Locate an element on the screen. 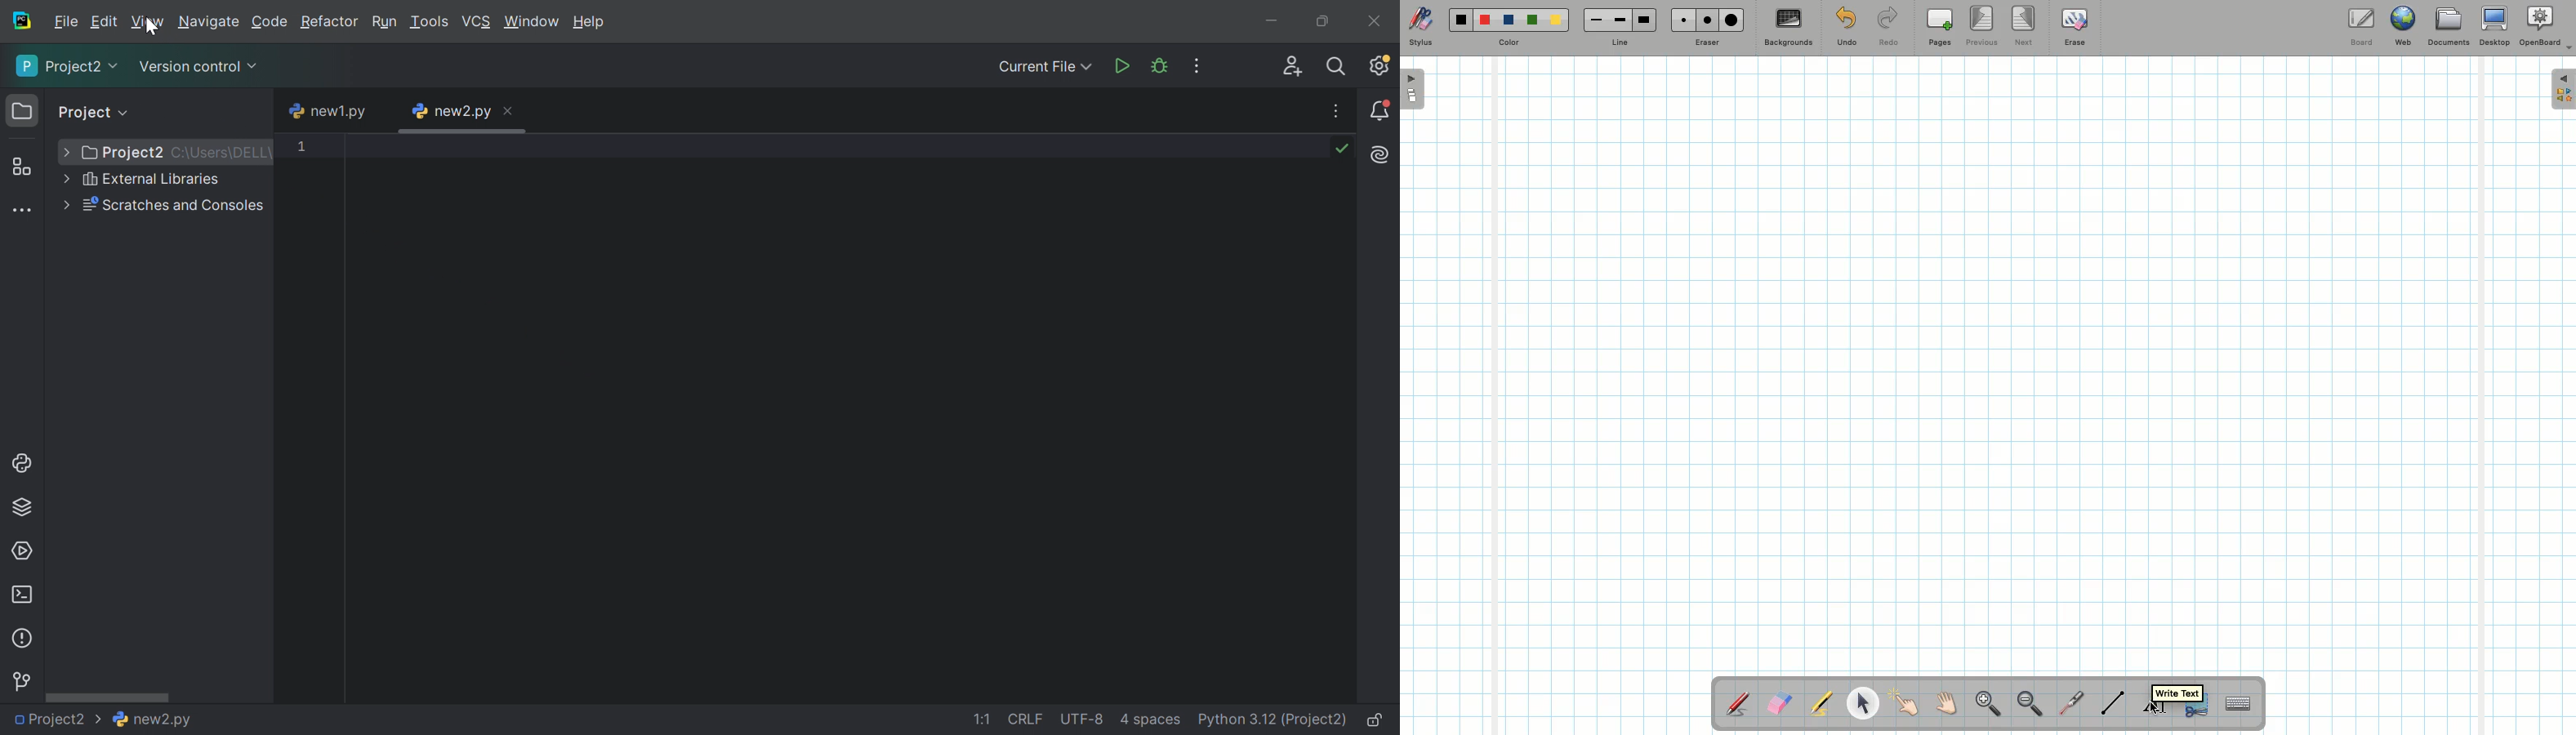 This screenshot has width=2576, height=756. write text is located at coordinates (2178, 693).